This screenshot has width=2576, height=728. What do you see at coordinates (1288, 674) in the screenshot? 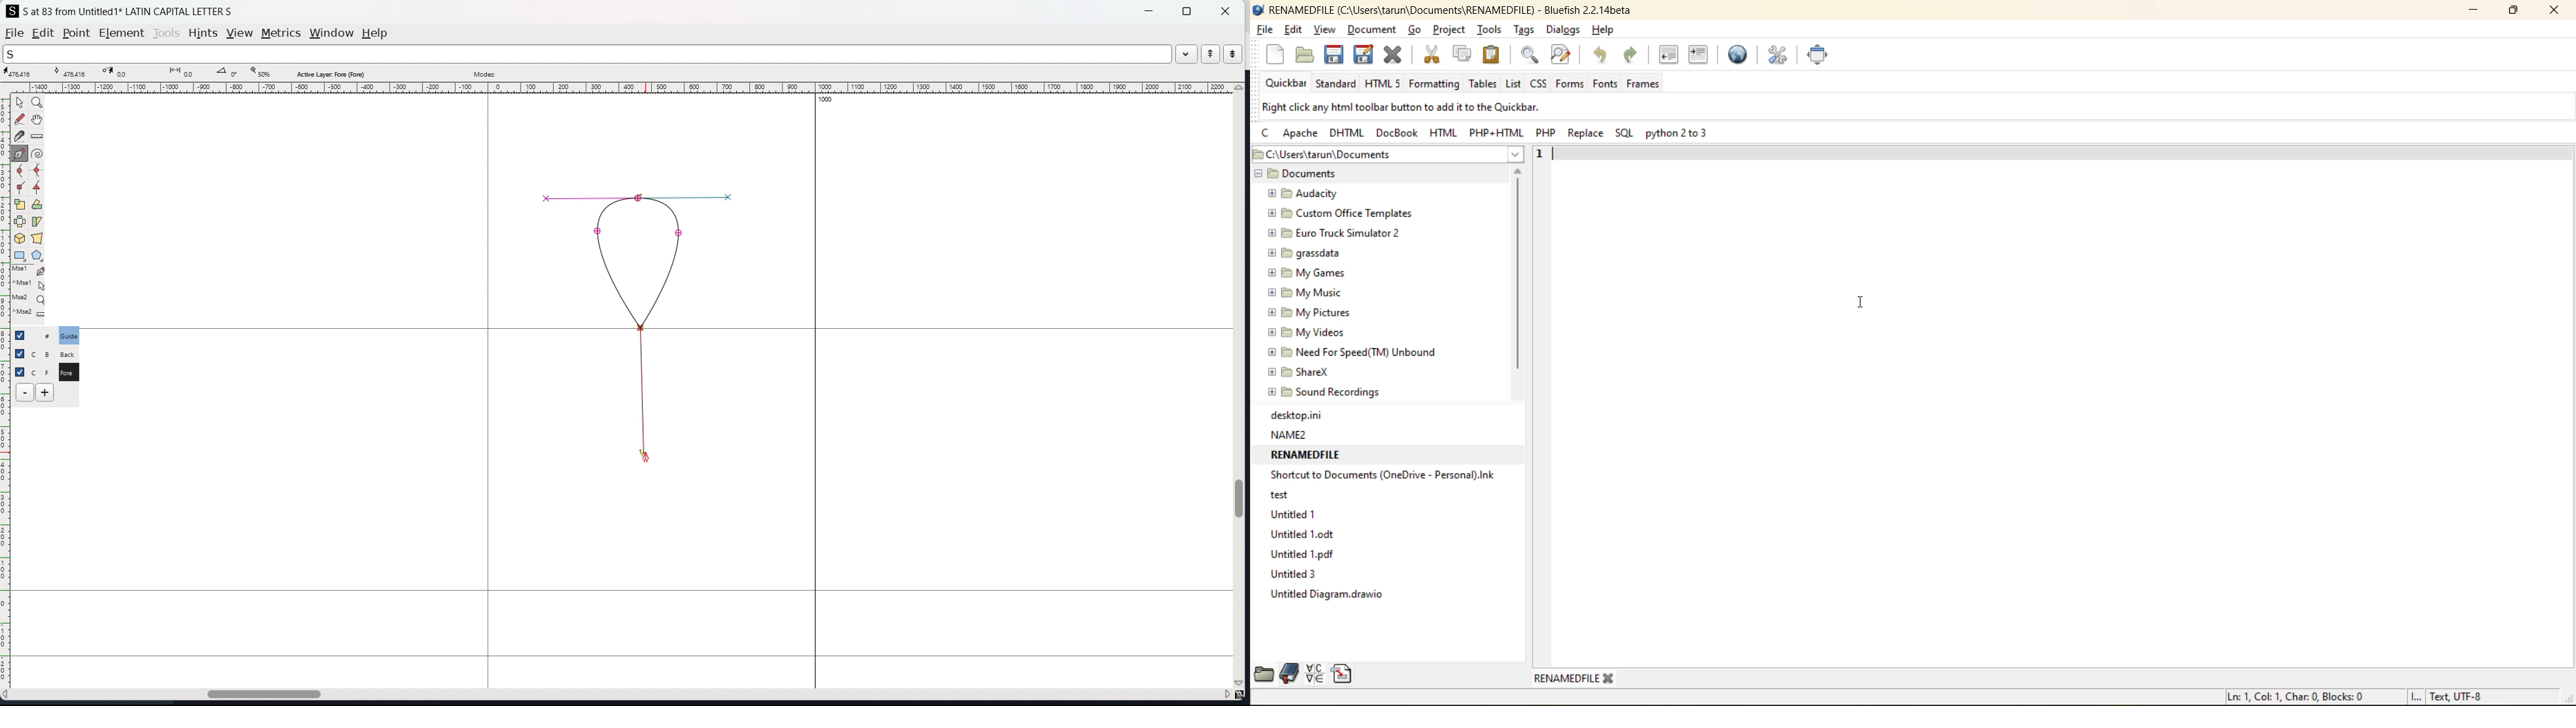
I see `bookmarks` at bounding box center [1288, 674].